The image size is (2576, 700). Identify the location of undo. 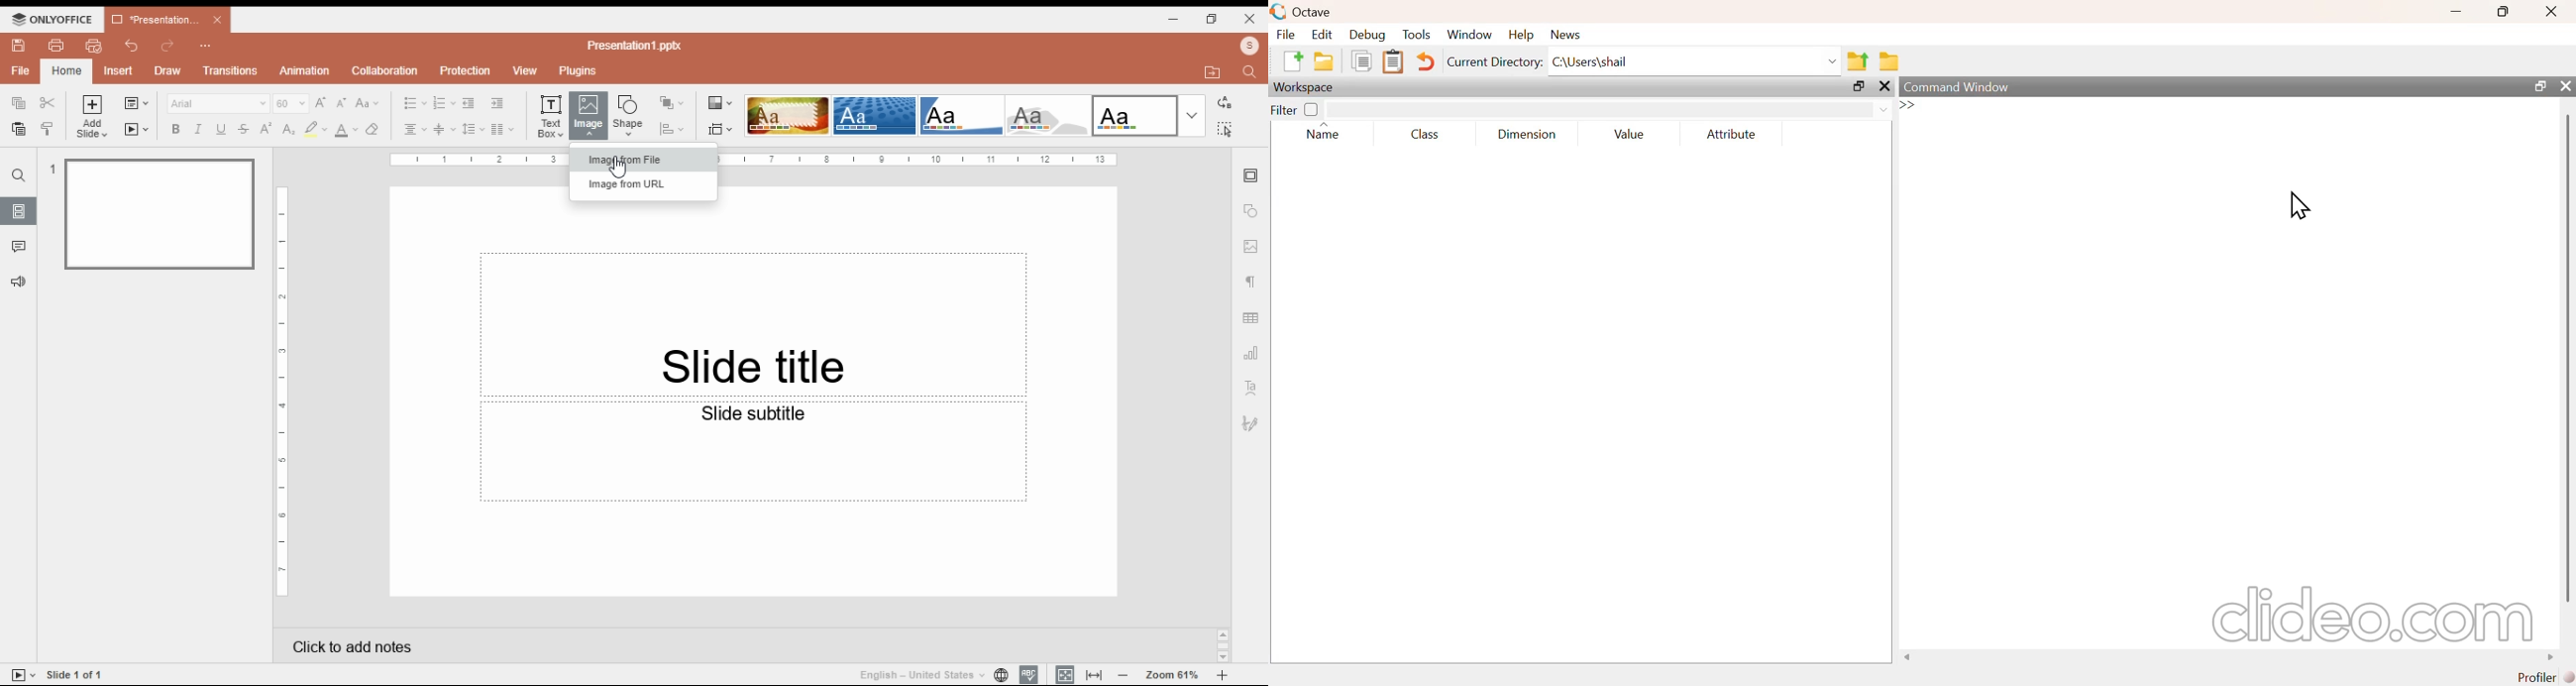
(1429, 60).